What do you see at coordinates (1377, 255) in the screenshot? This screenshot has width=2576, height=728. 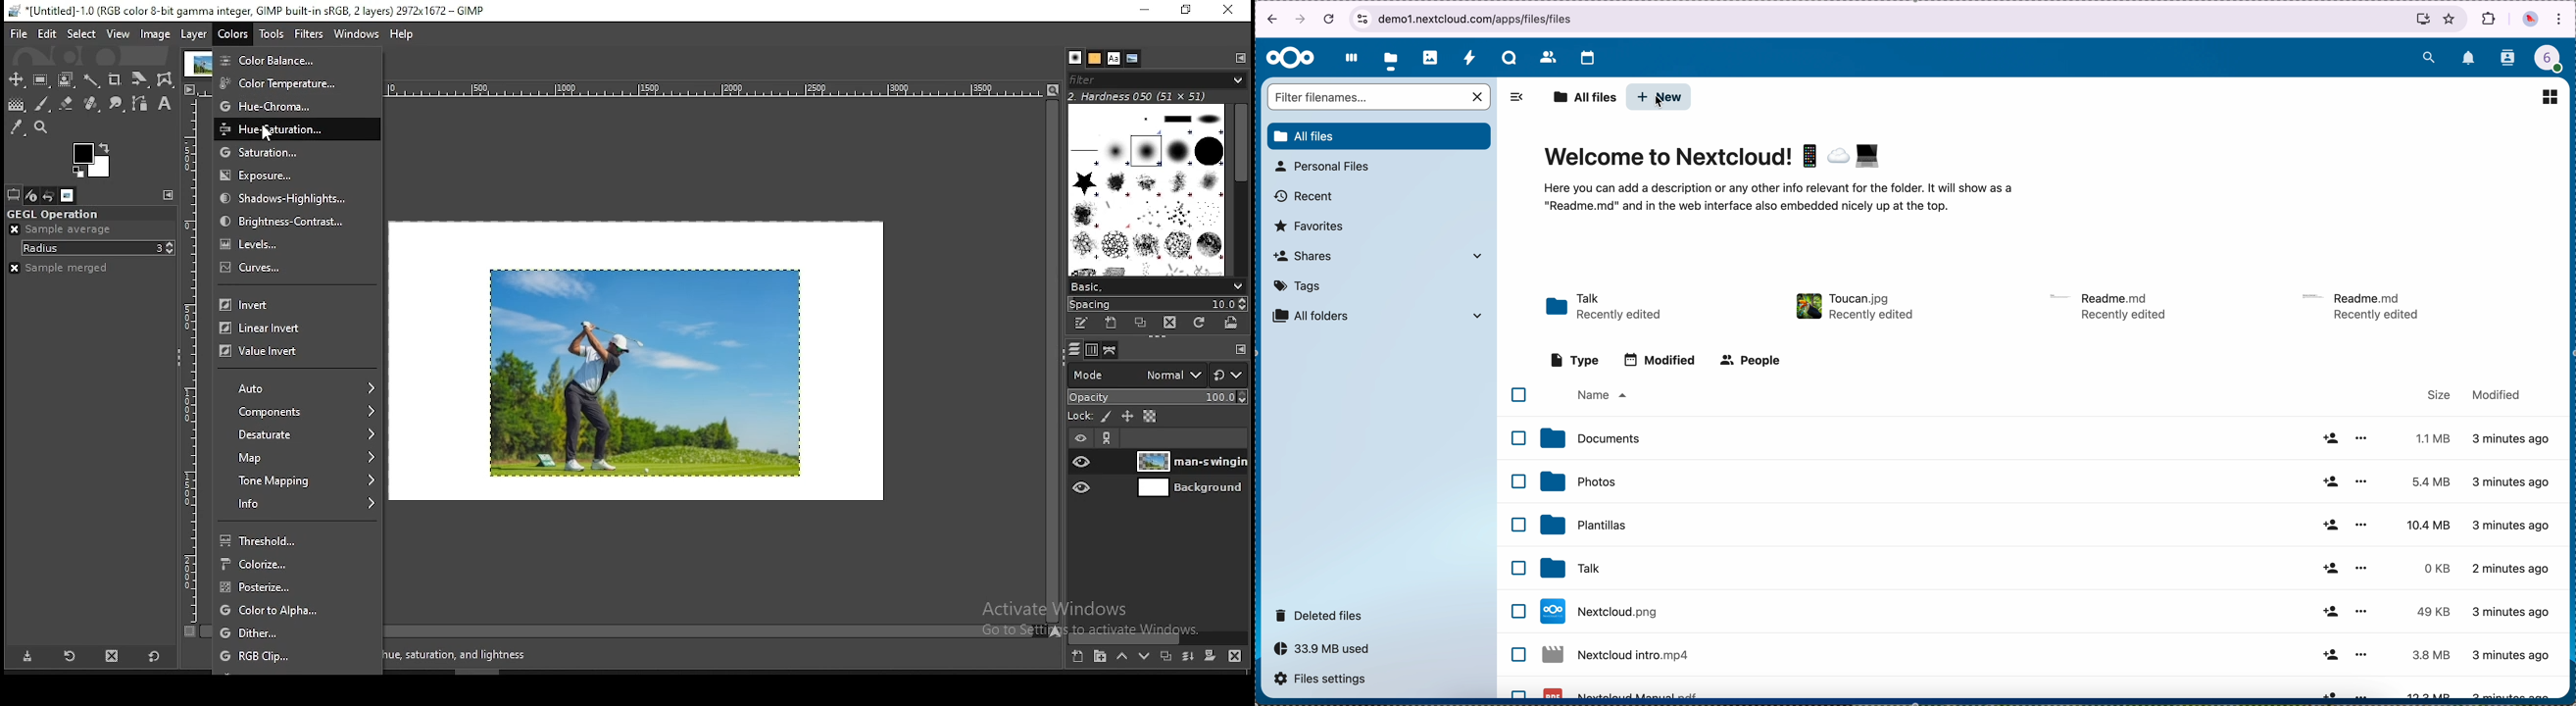 I see `shares` at bounding box center [1377, 255].